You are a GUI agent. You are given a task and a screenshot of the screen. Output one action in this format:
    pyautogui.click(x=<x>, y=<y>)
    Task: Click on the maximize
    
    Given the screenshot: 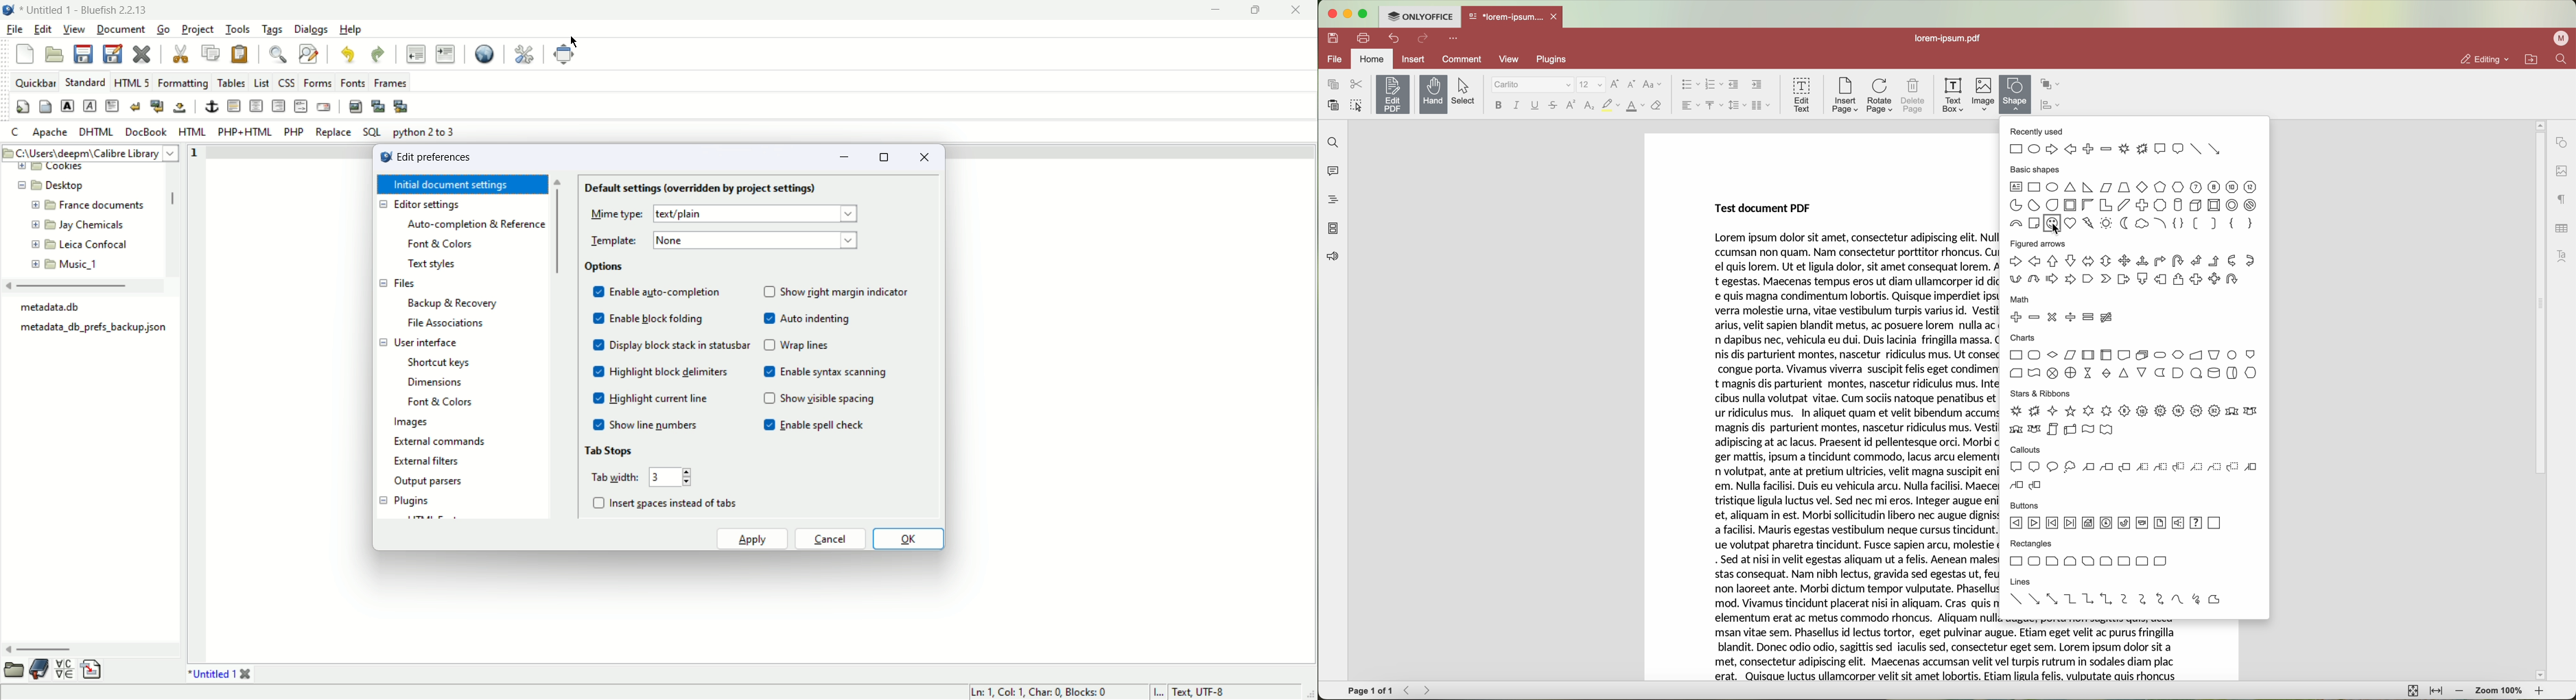 What is the action you would take?
    pyautogui.click(x=1258, y=12)
    